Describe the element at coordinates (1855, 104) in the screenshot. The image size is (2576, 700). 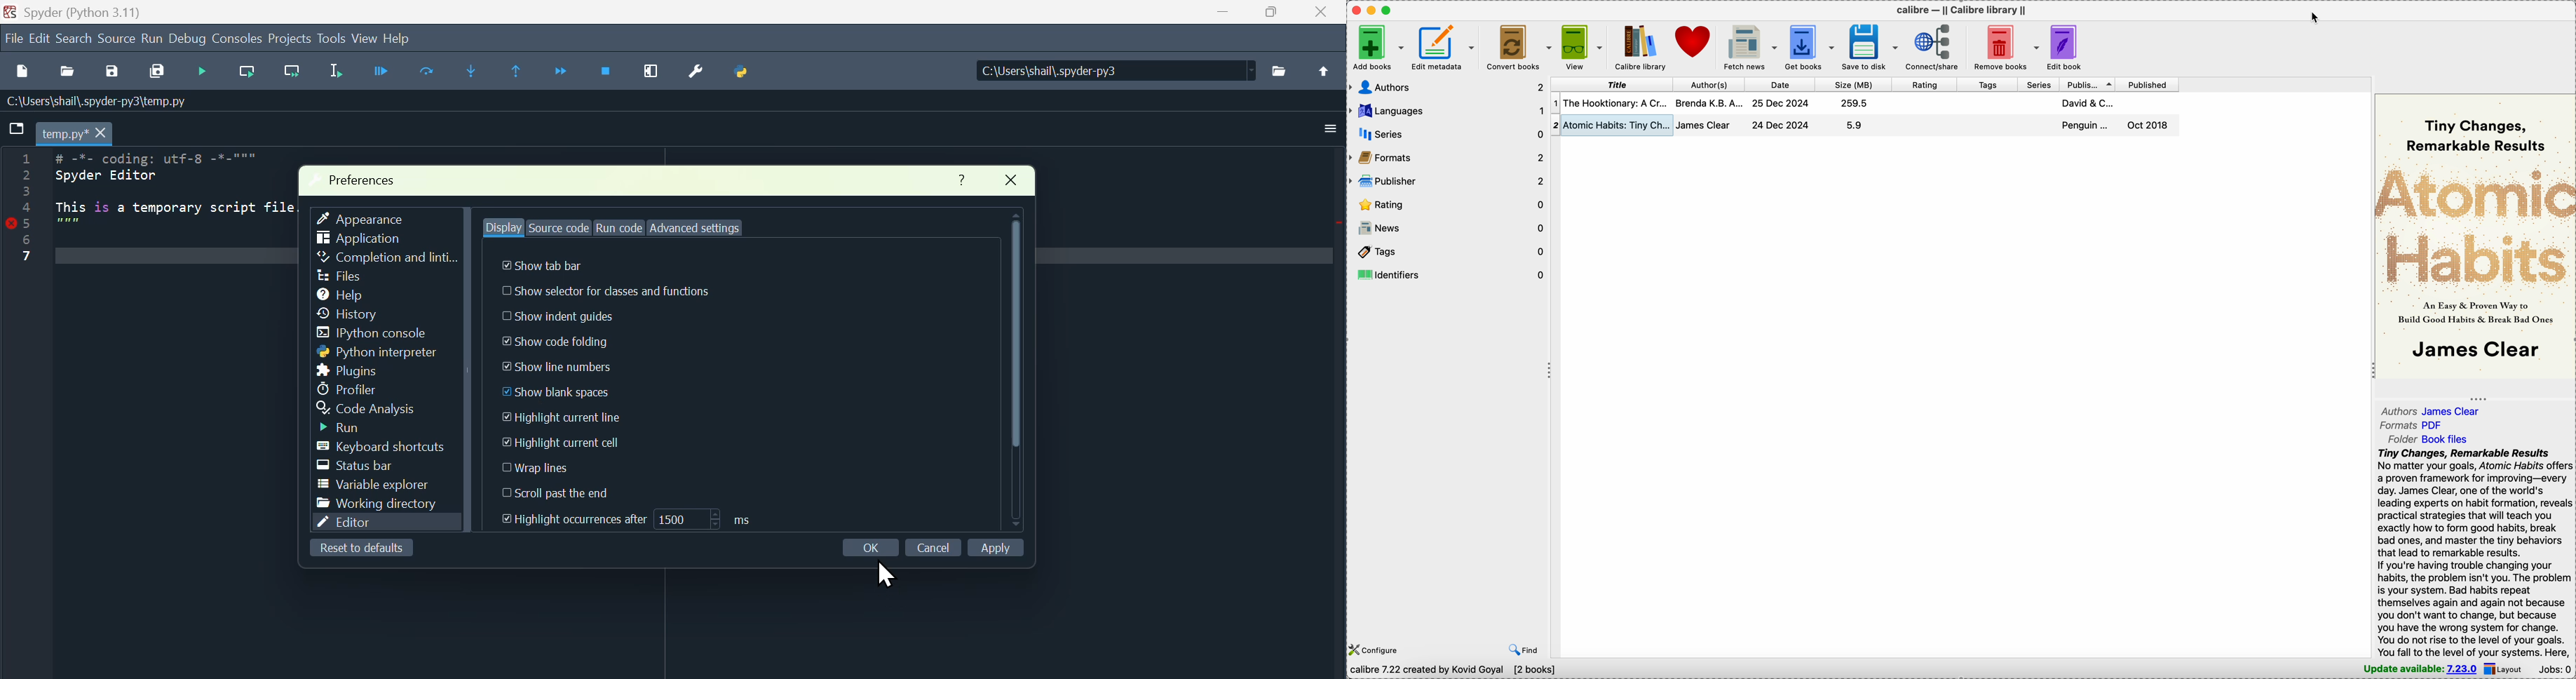
I see `259.5` at that location.